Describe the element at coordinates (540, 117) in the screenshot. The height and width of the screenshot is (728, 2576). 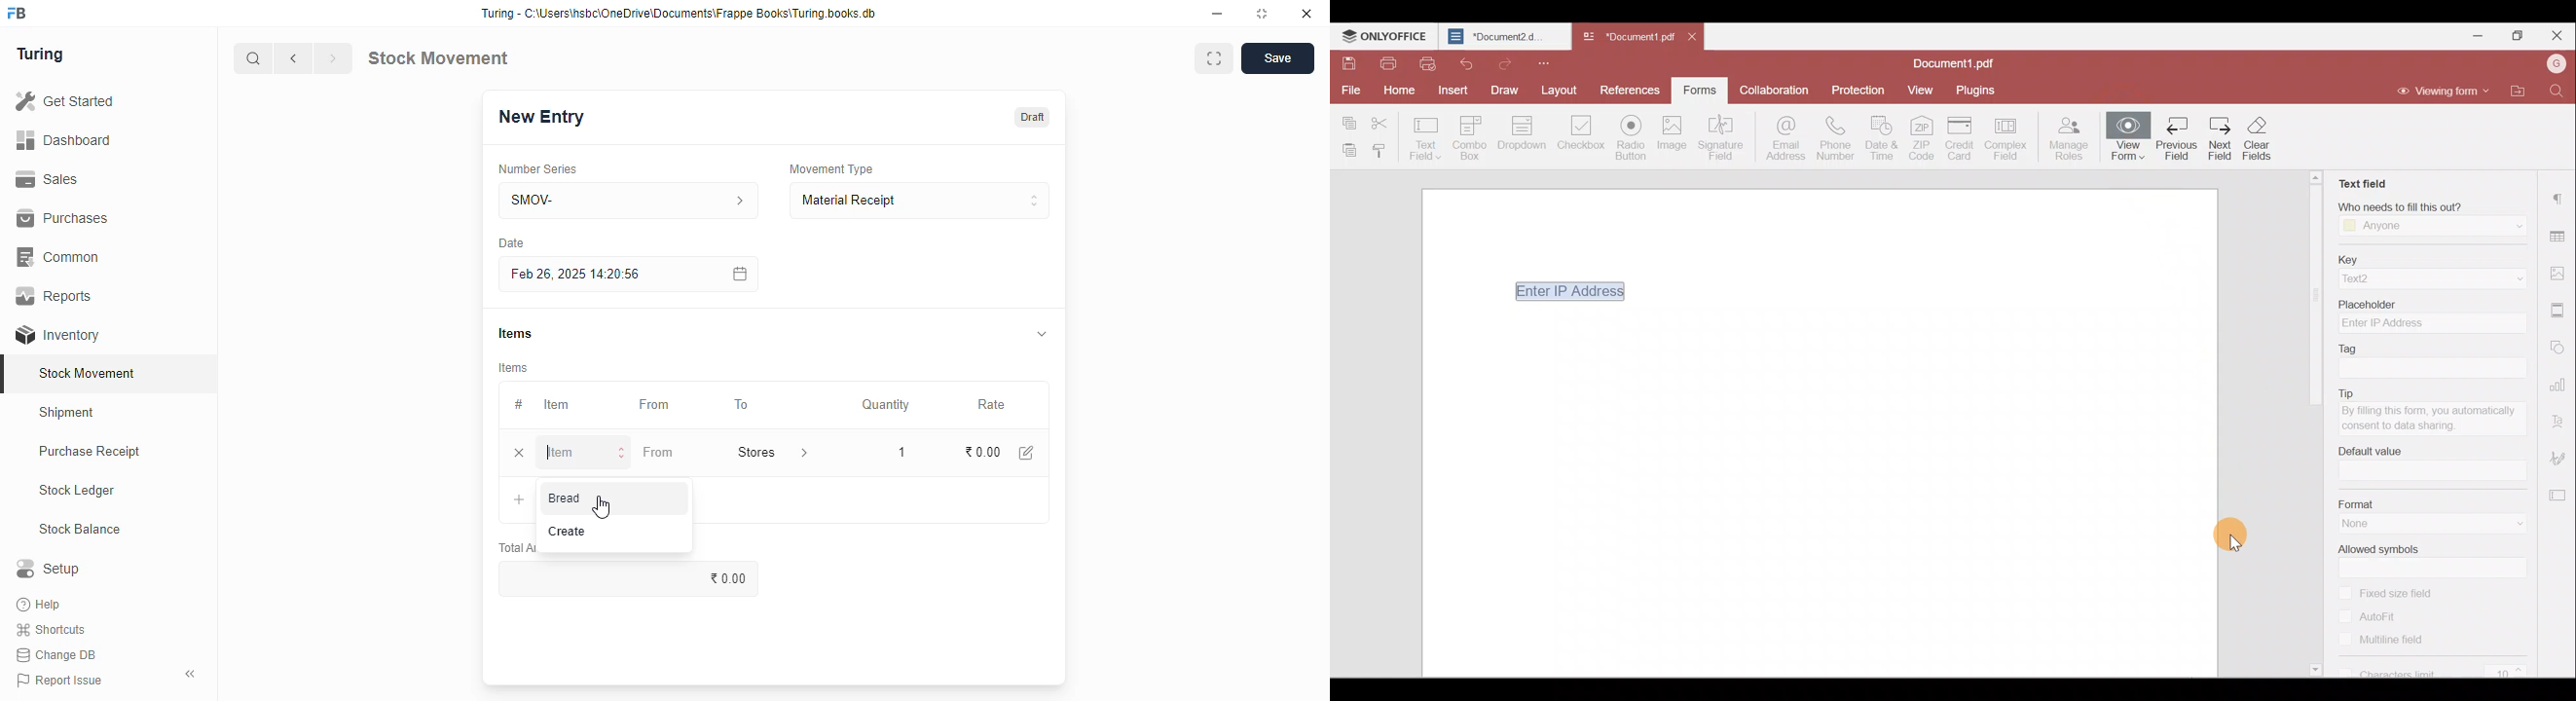
I see `new entry` at that location.